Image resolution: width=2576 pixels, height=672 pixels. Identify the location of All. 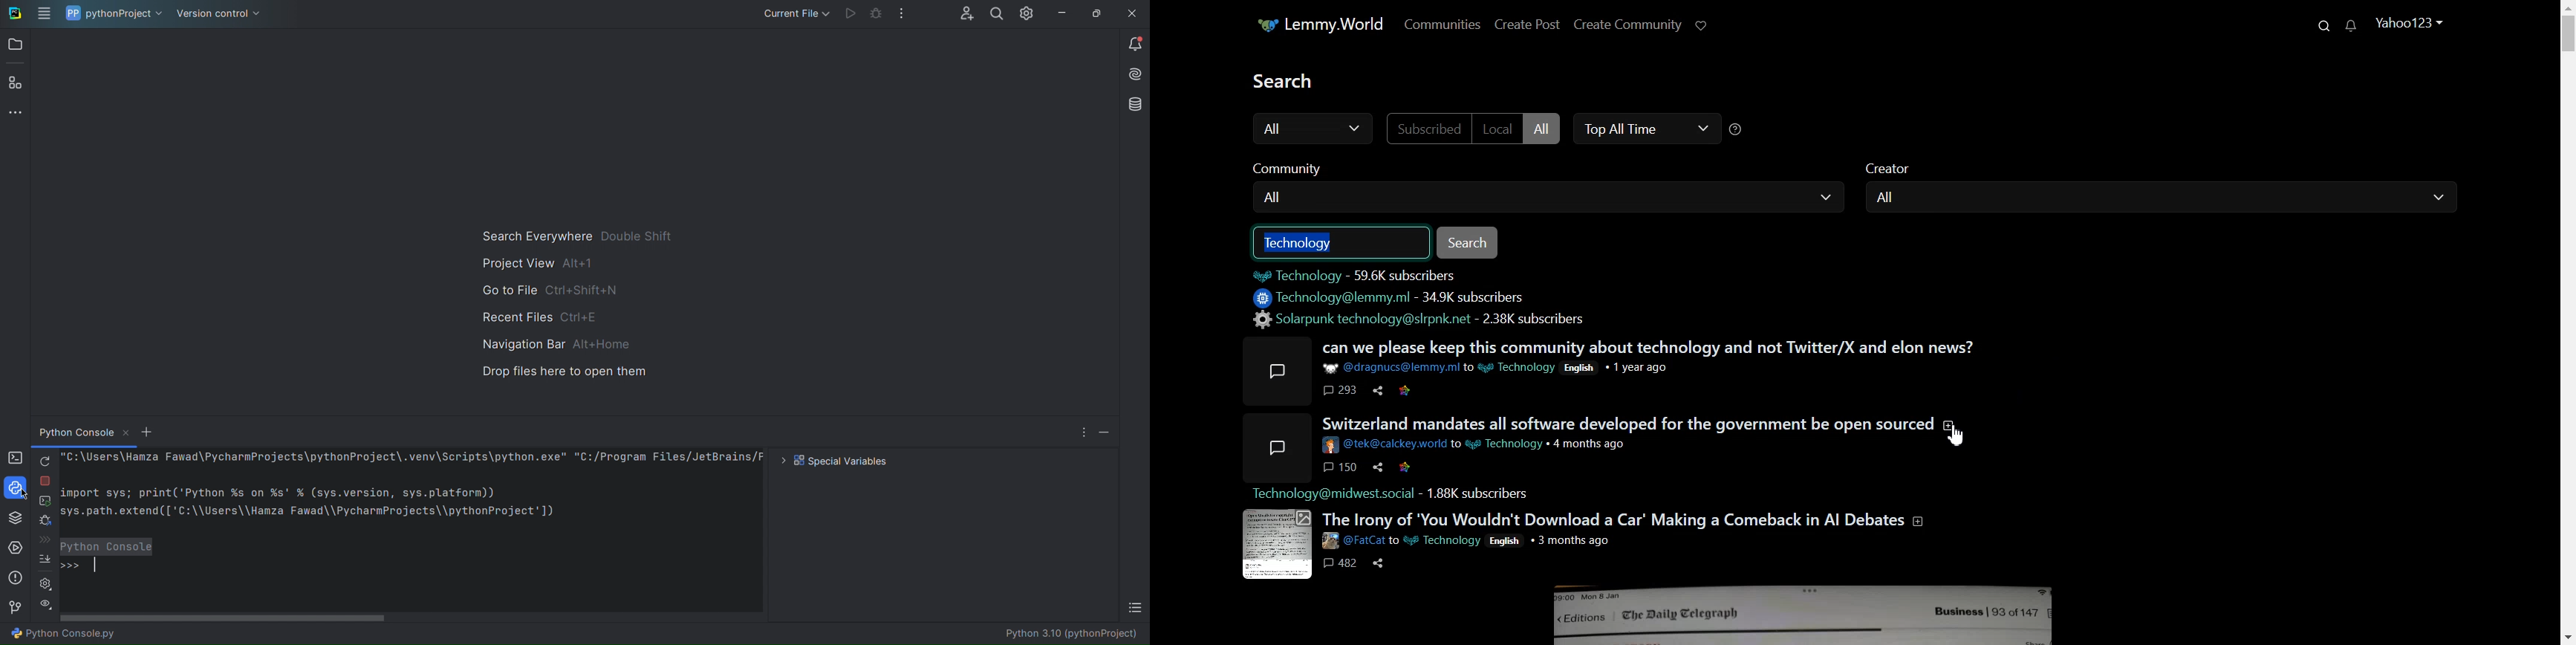
(1318, 129).